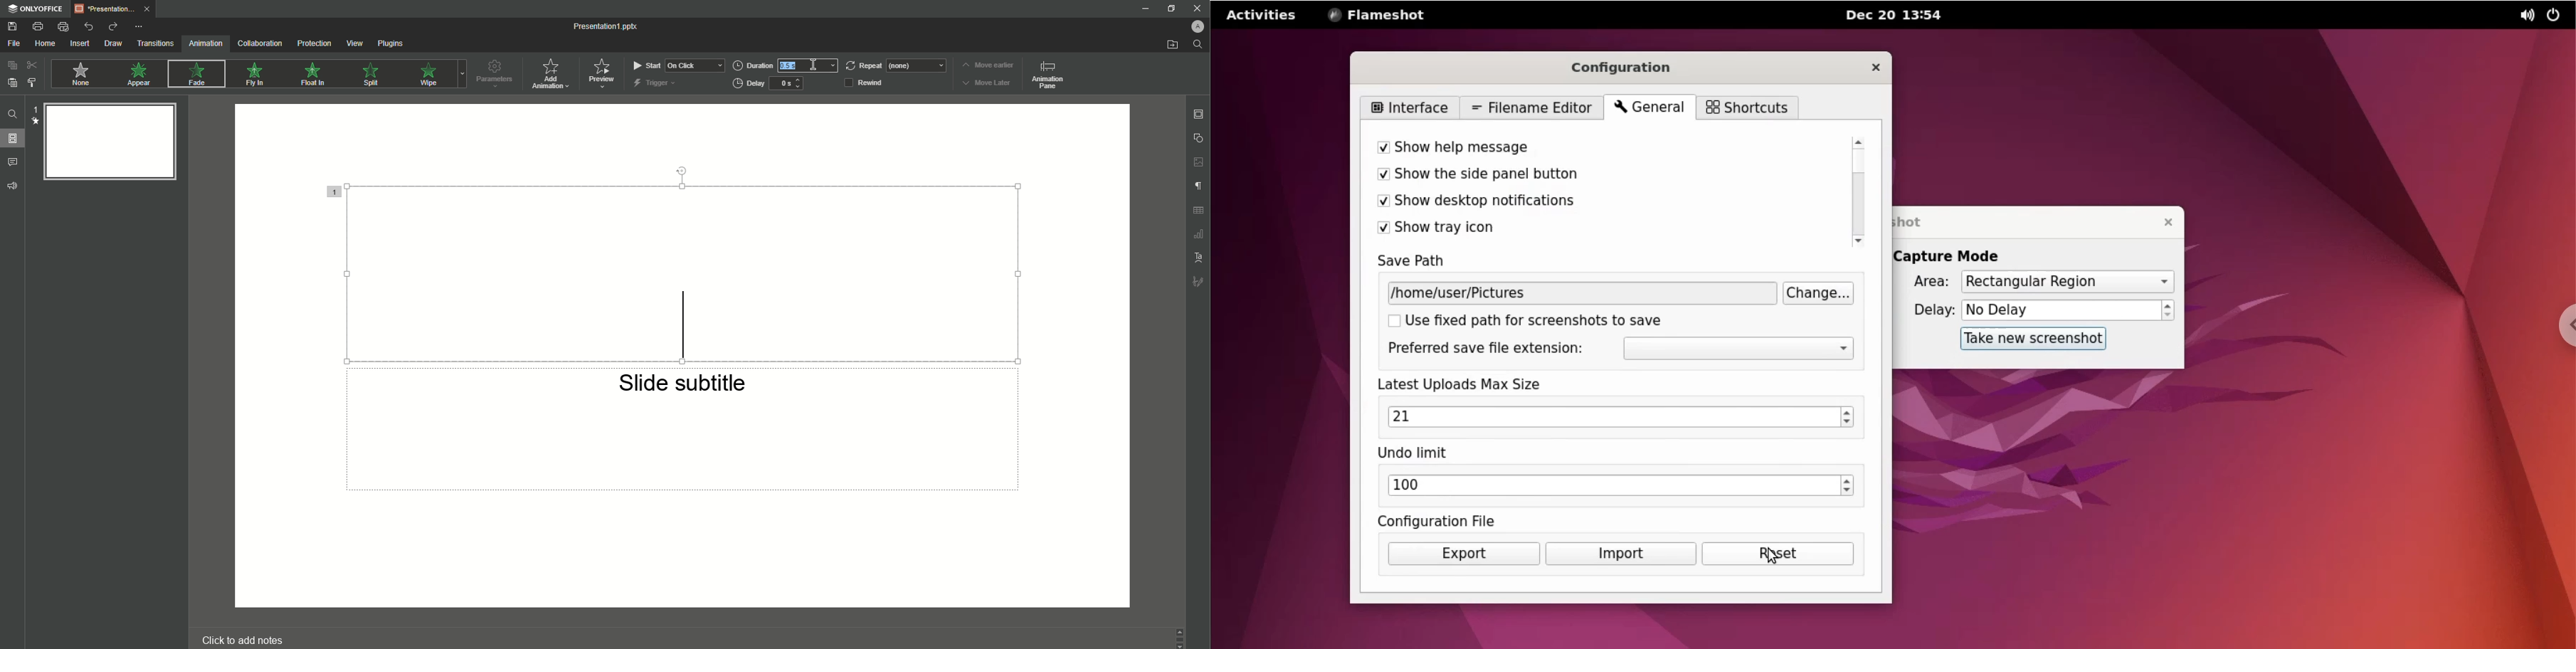  What do you see at coordinates (2060, 310) in the screenshot?
I see `delay options` at bounding box center [2060, 310].